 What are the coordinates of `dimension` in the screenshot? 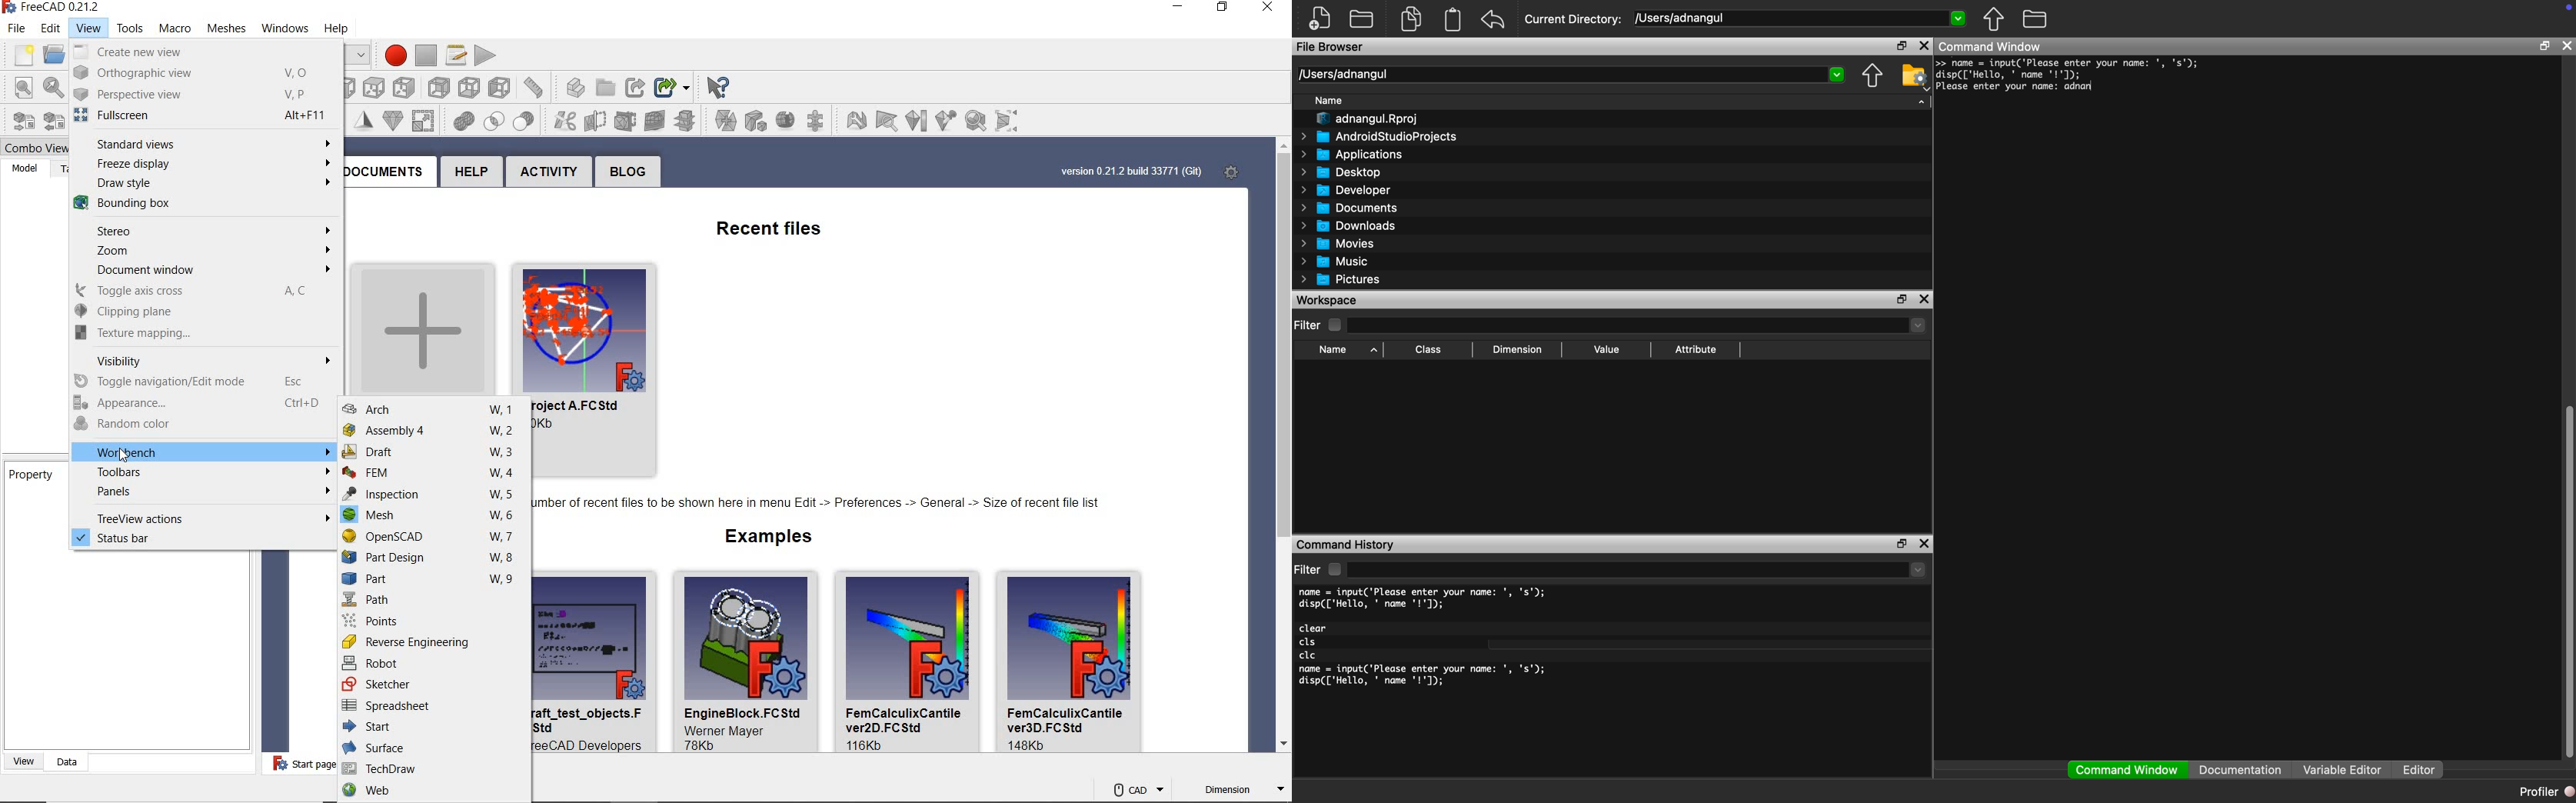 It's located at (1243, 791).